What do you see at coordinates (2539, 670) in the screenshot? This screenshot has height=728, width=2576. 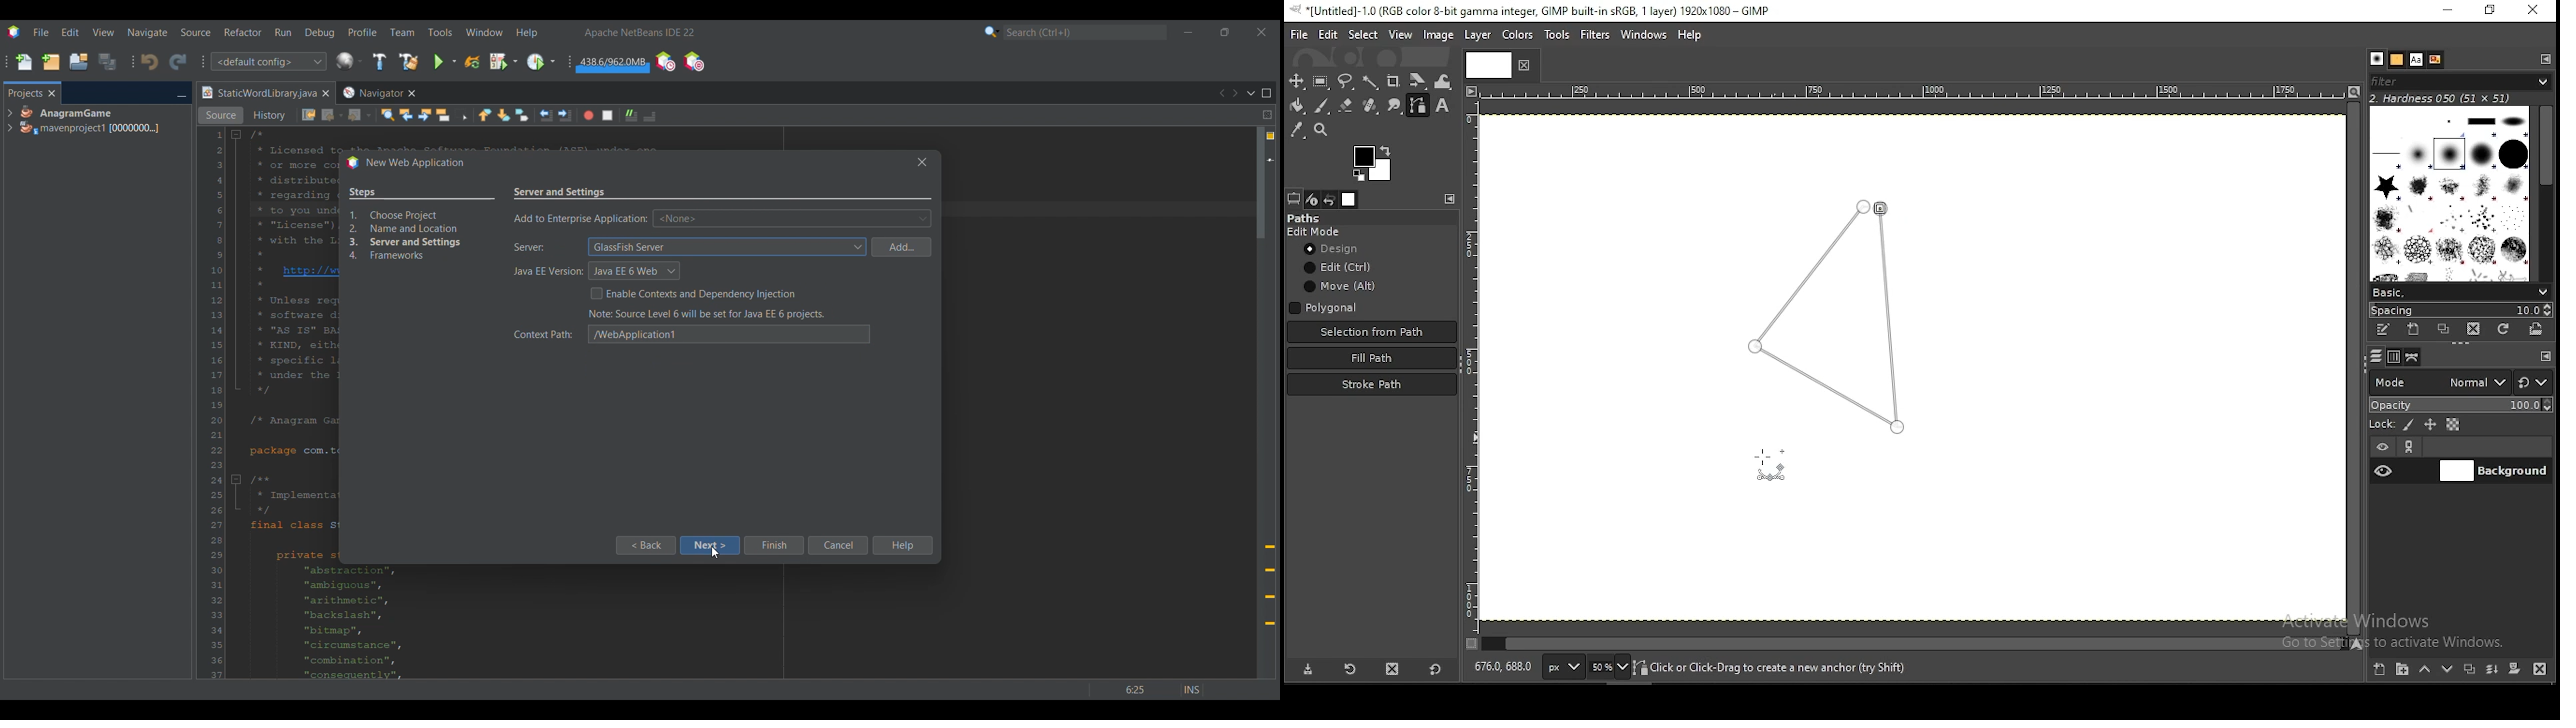 I see ` delete layer` at bounding box center [2539, 670].